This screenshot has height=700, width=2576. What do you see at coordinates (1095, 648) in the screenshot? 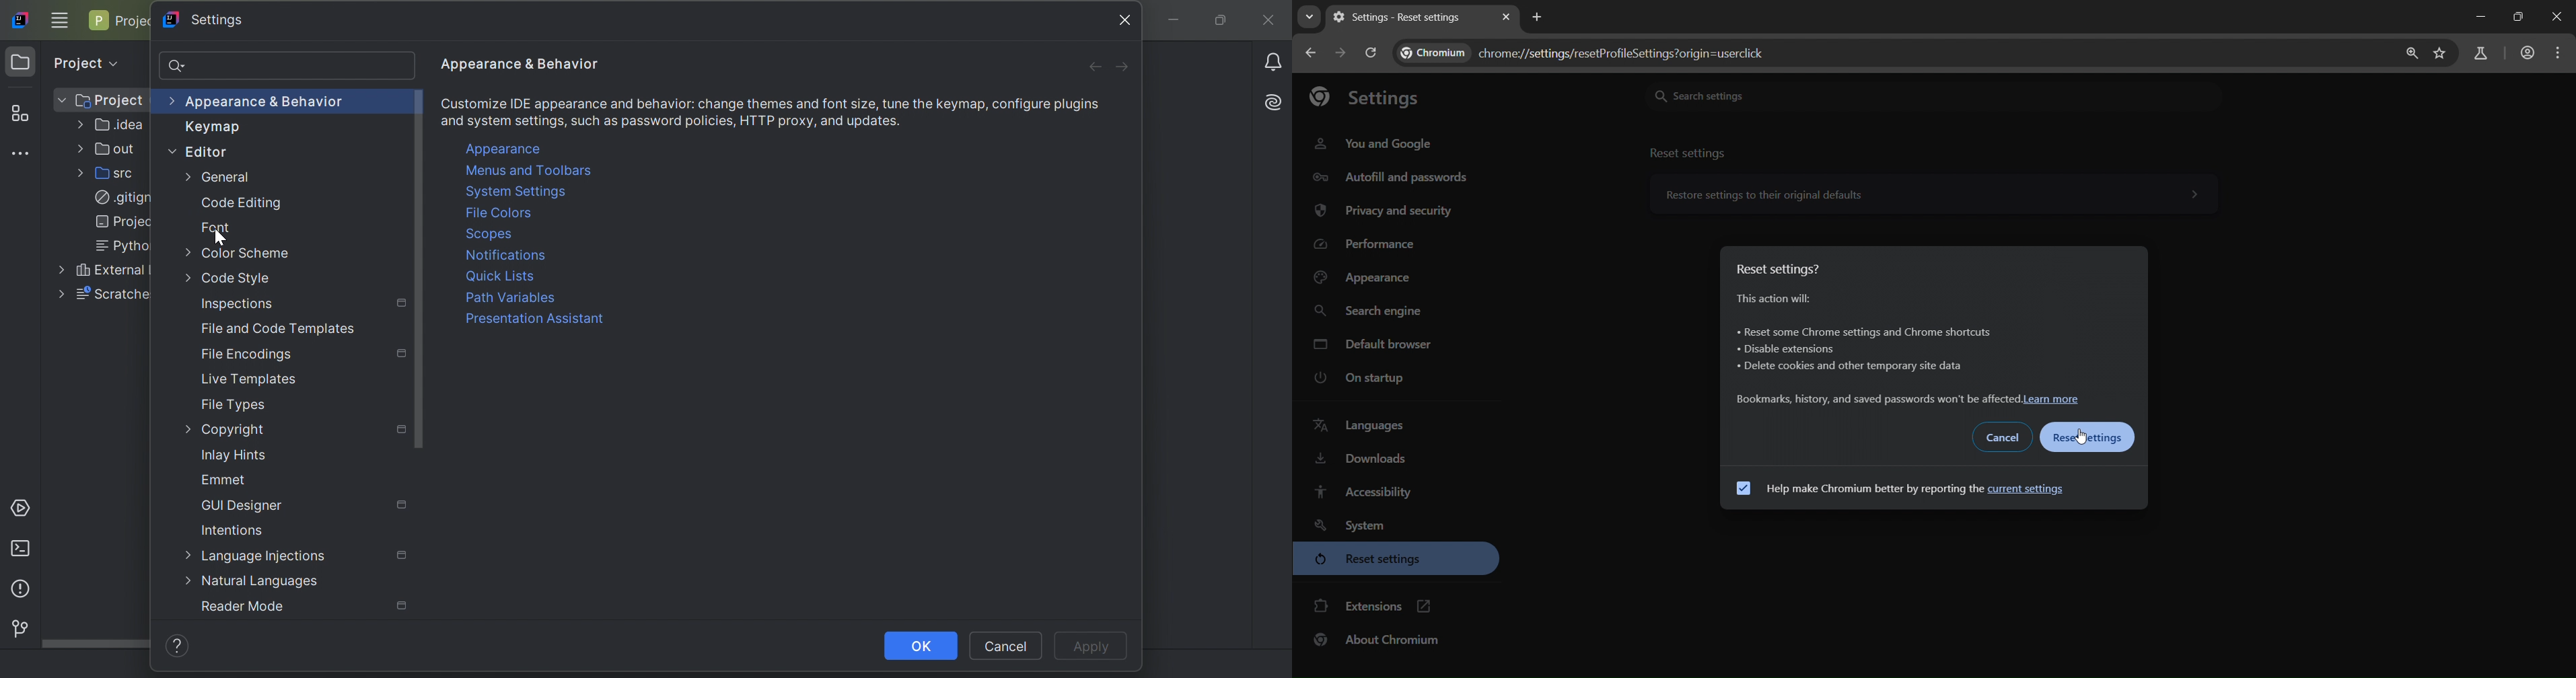
I see `Apply` at bounding box center [1095, 648].